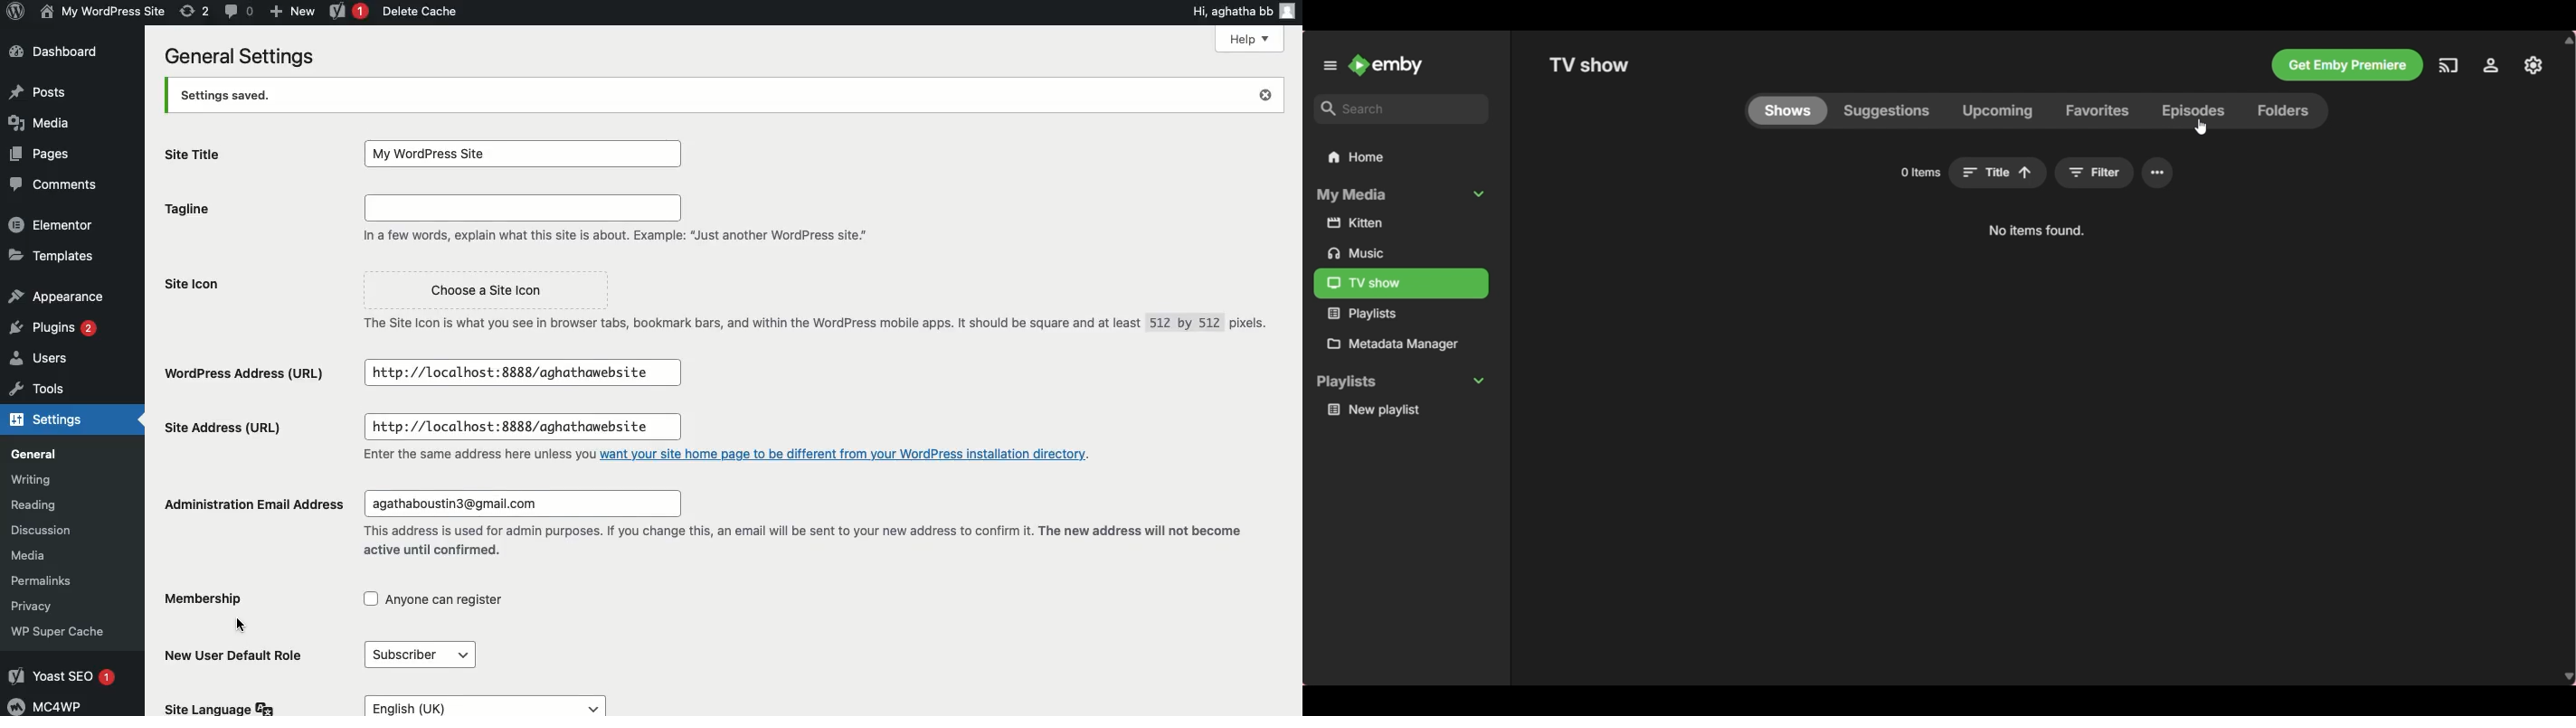 This screenshot has width=2576, height=728. What do you see at coordinates (1403, 225) in the screenshot?
I see `Media files under My Media` at bounding box center [1403, 225].